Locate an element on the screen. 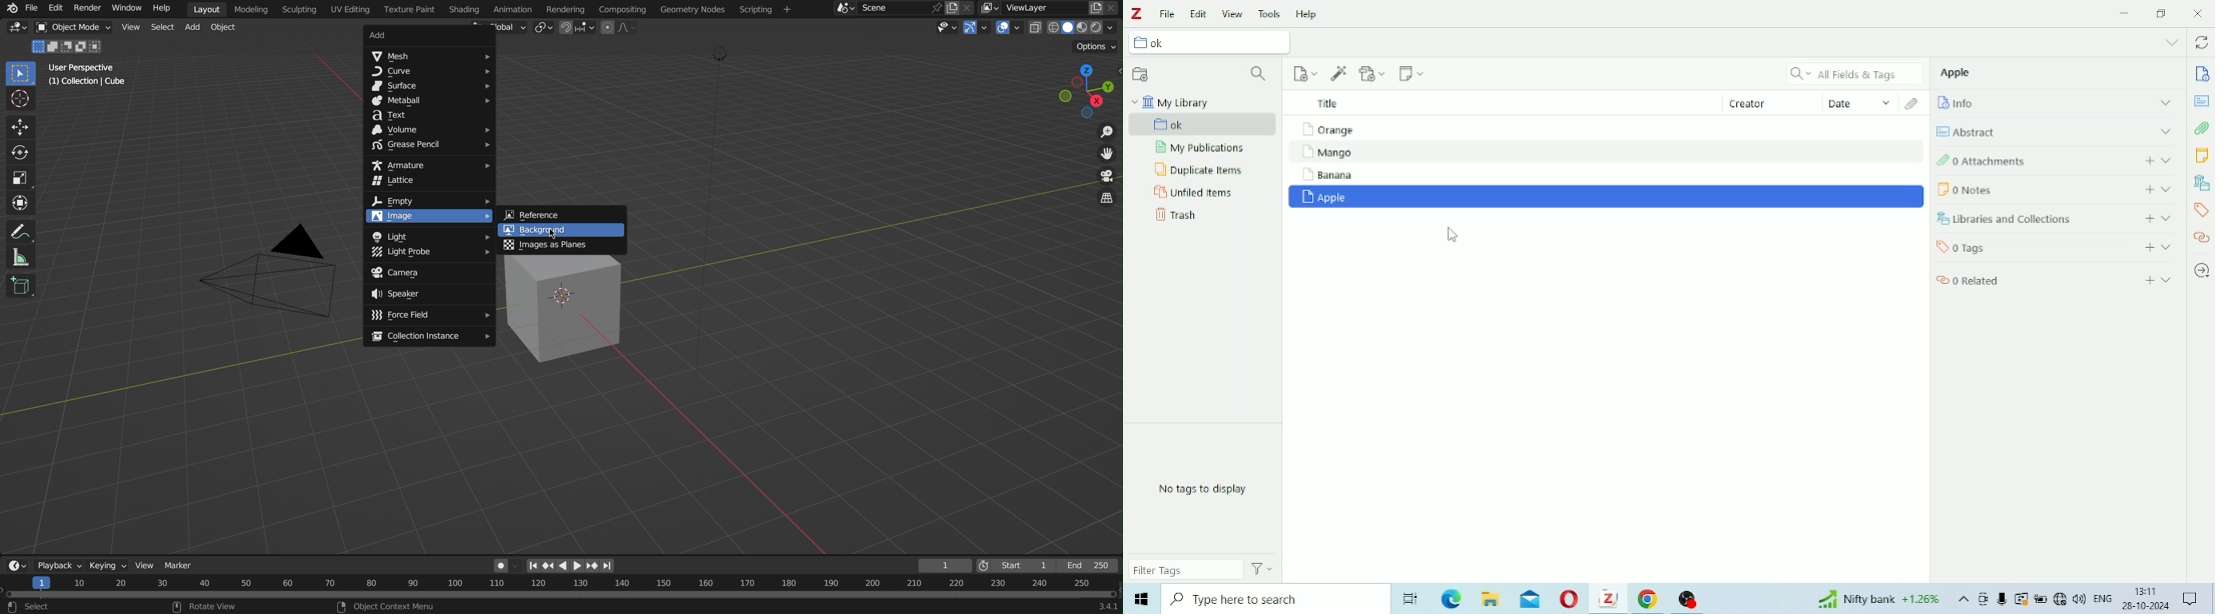 The image size is (2240, 616). Tags is located at coordinates (2004, 248).